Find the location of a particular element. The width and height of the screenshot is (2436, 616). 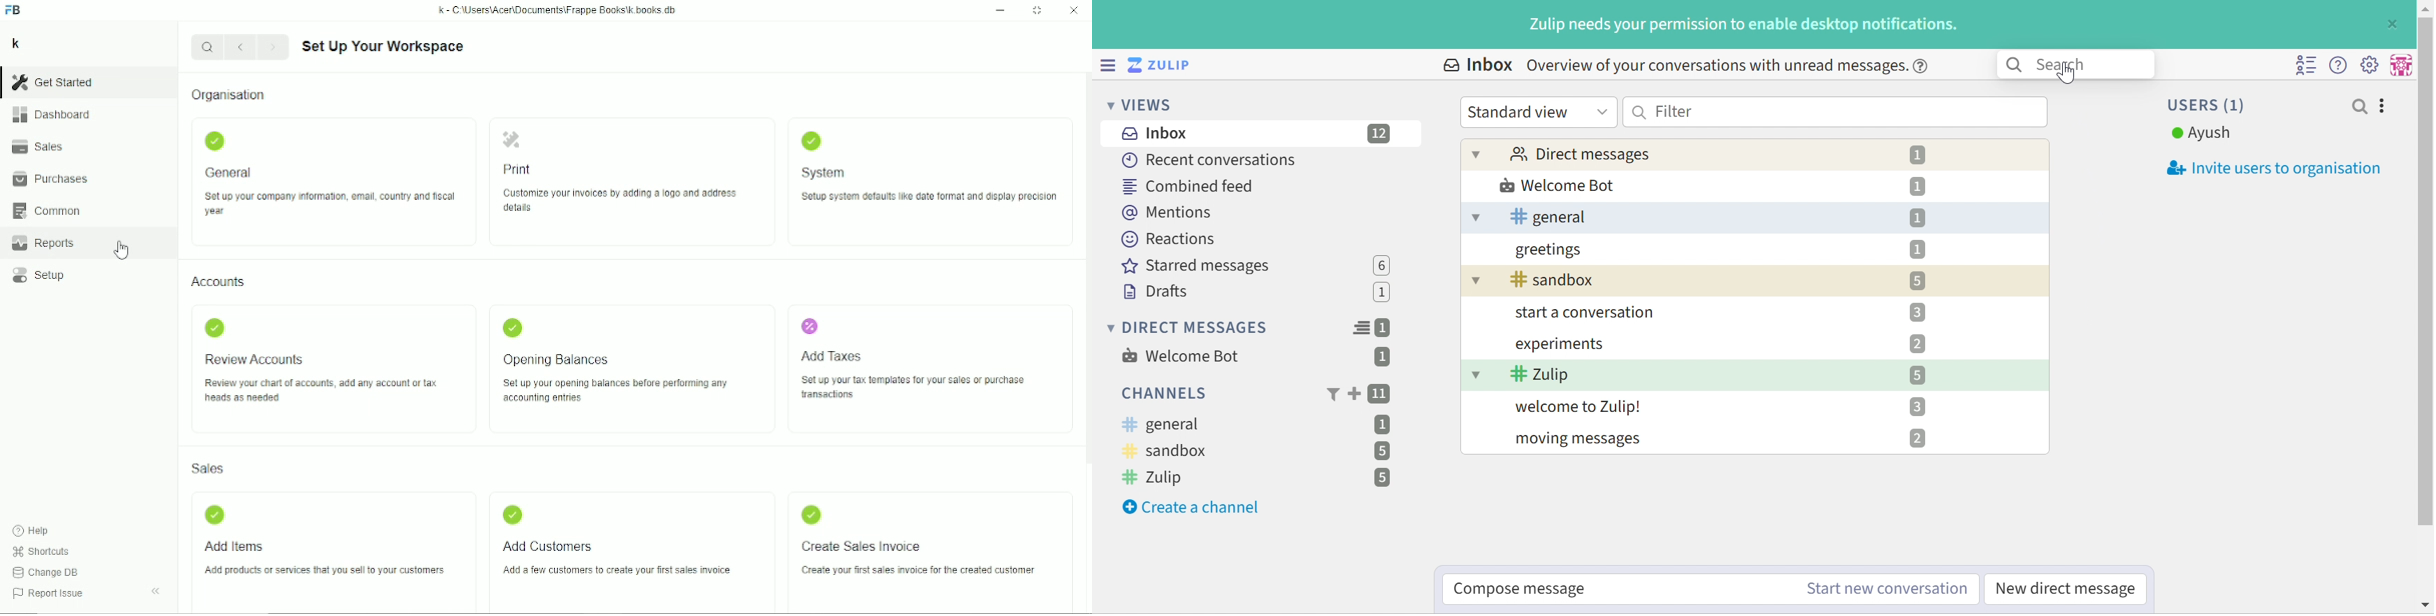

Add taxes set up your tax templates for your sales or purchase transactions. is located at coordinates (910, 357).